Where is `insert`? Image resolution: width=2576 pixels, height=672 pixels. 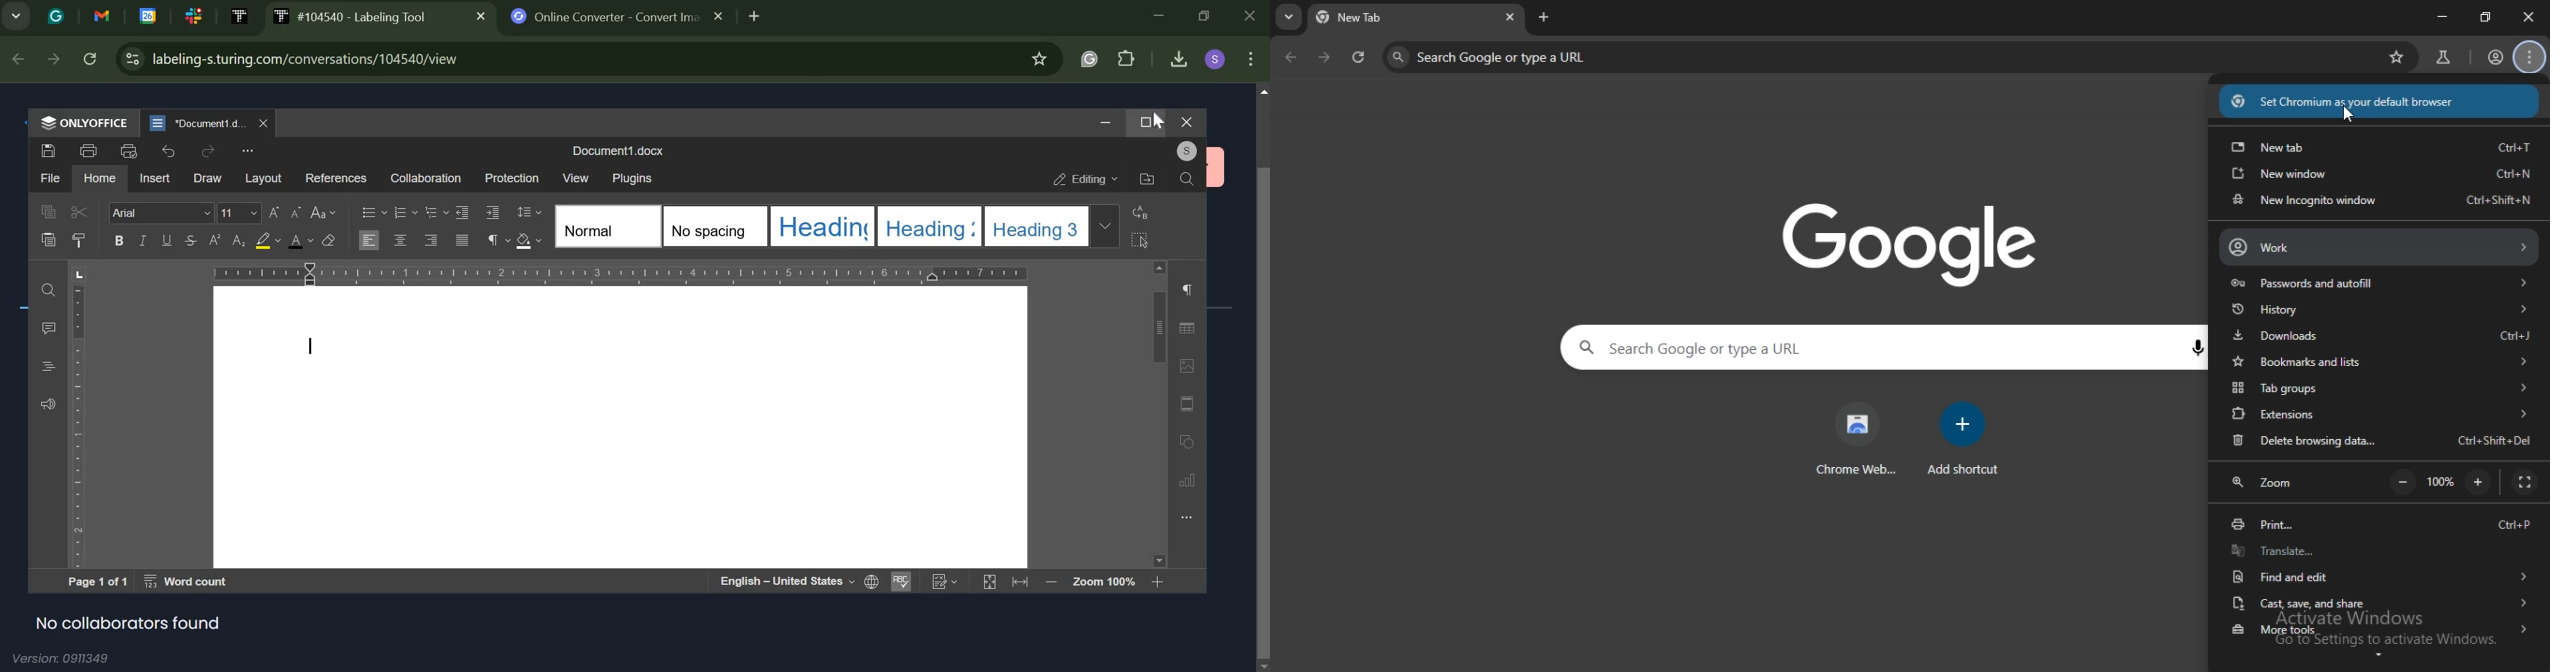
insert is located at coordinates (155, 178).